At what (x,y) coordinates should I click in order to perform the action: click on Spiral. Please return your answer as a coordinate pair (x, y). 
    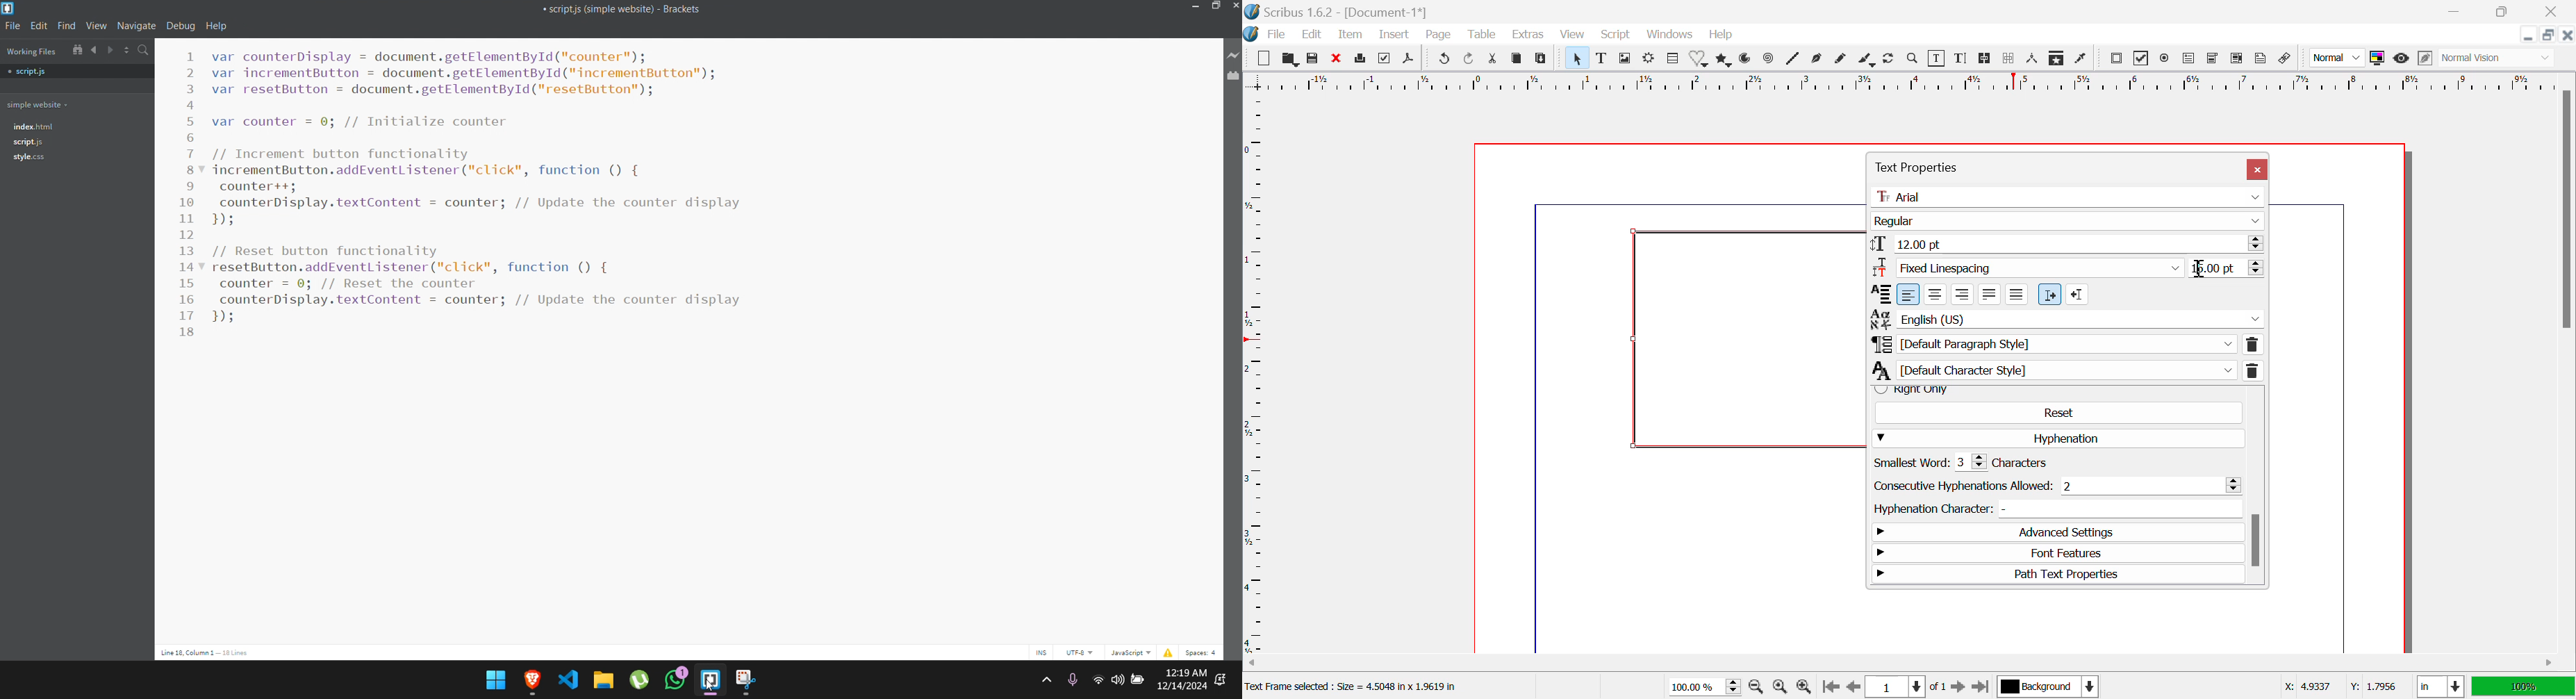
    Looking at the image, I should click on (1767, 61).